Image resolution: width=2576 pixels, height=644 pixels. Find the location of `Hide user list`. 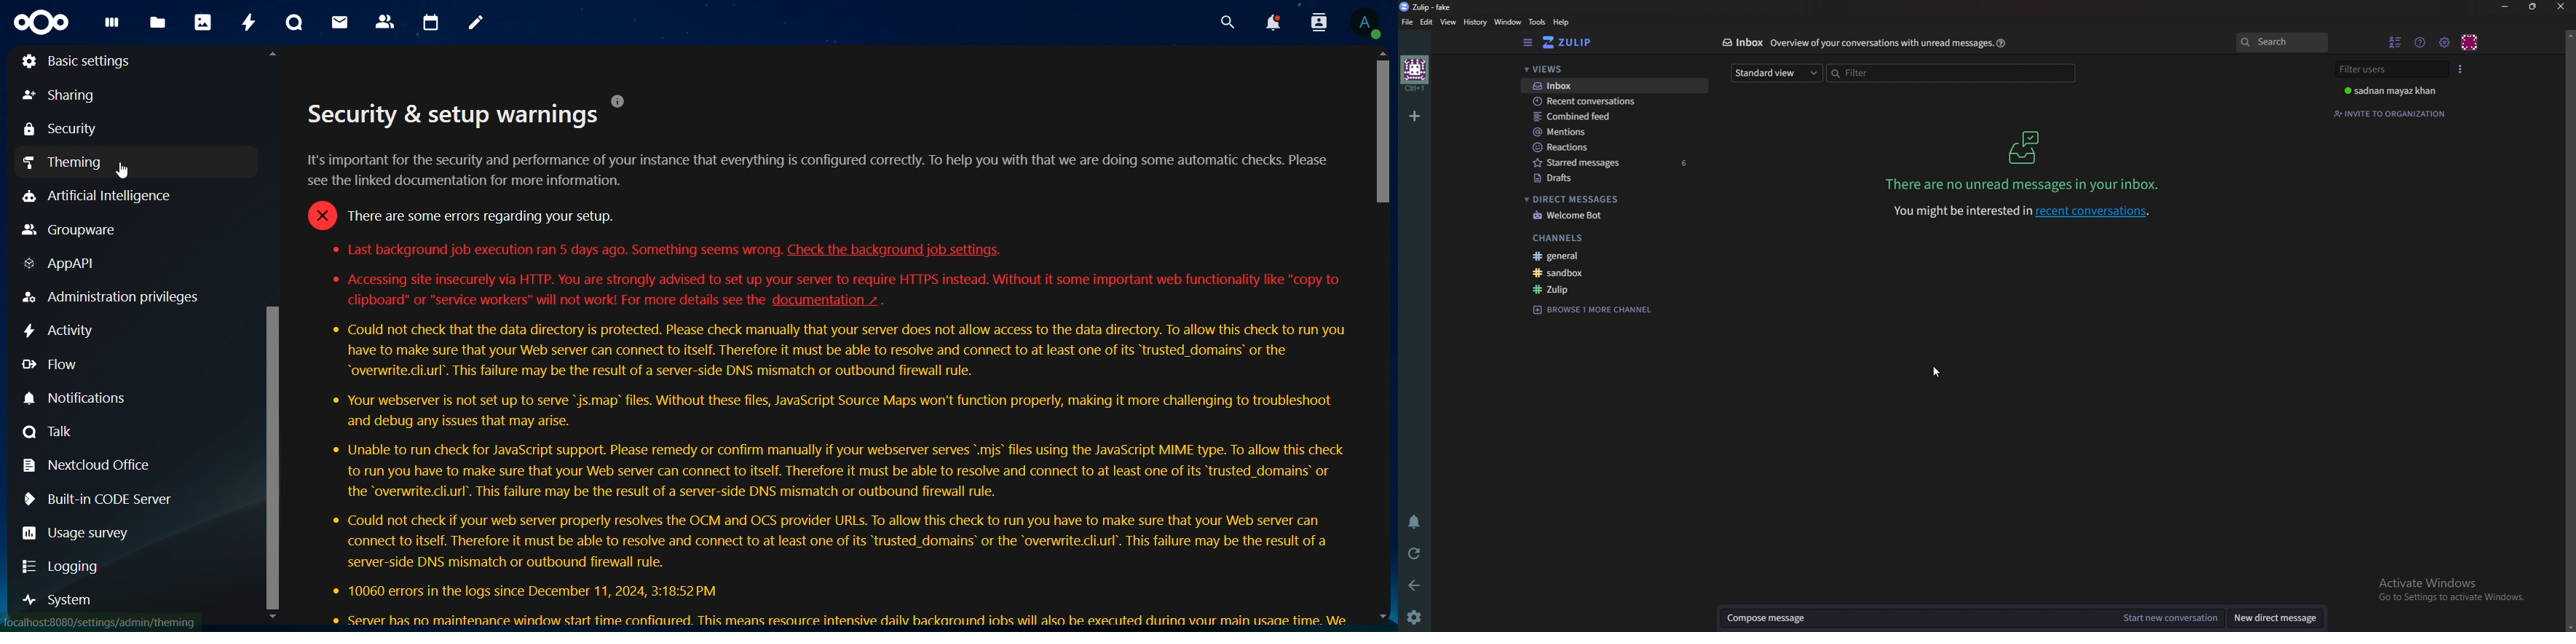

Hide user list is located at coordinates (2394, 43).